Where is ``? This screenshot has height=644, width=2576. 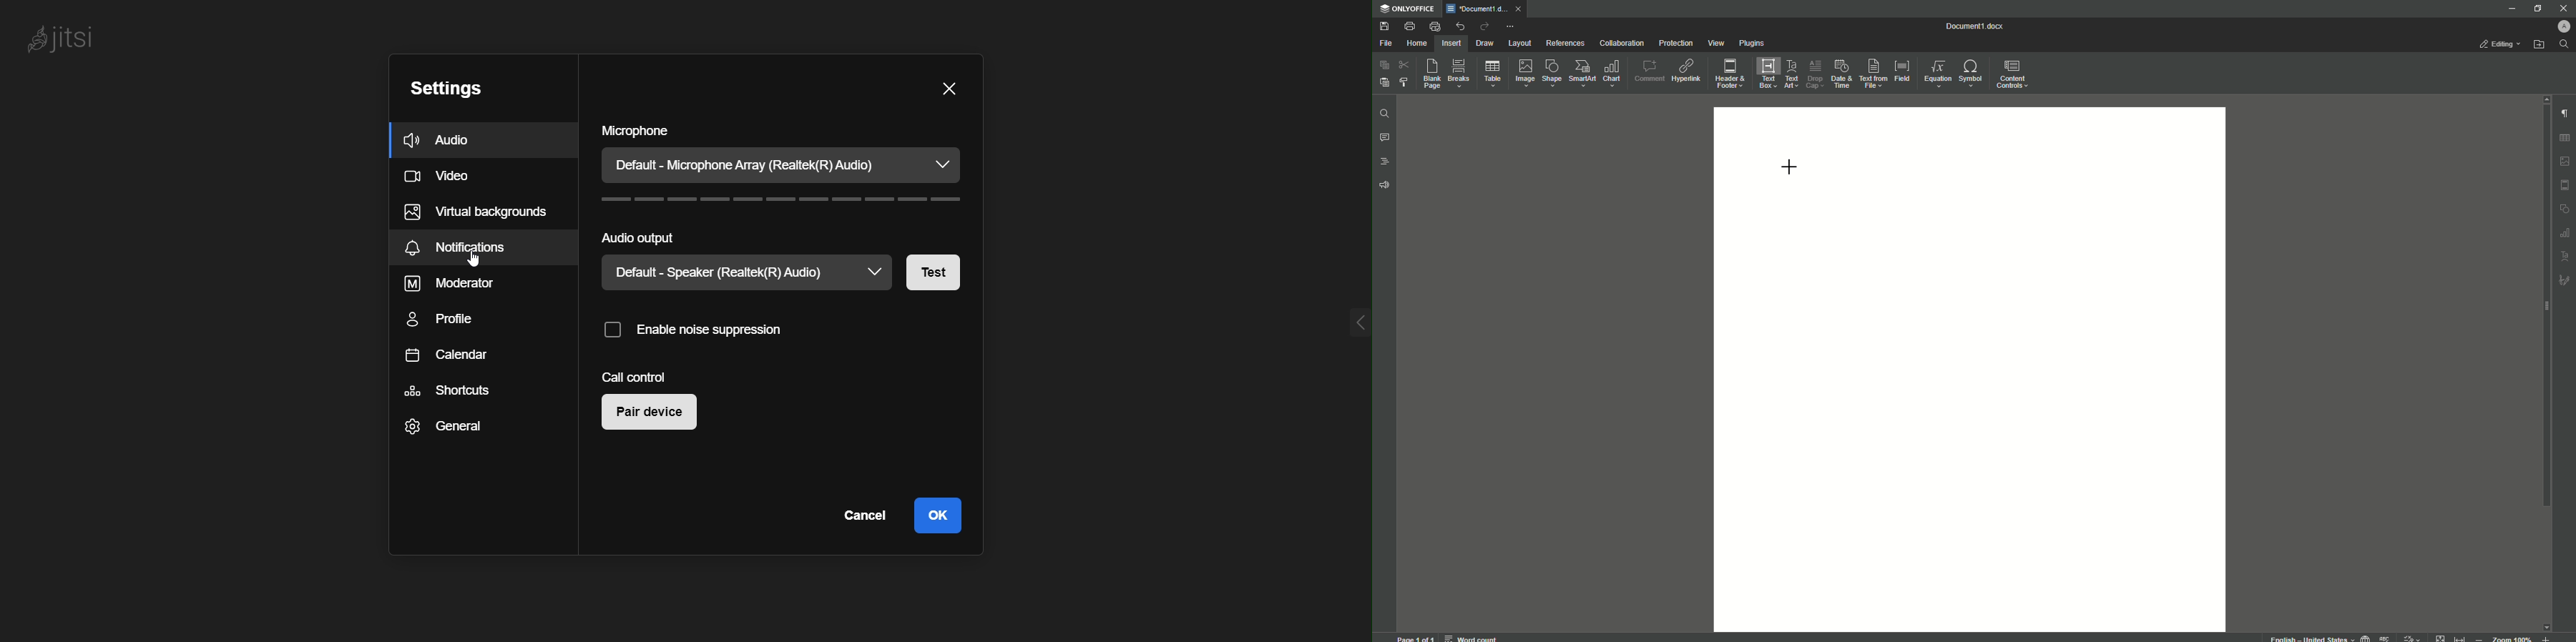
 is located at coordinates (1676, 45).